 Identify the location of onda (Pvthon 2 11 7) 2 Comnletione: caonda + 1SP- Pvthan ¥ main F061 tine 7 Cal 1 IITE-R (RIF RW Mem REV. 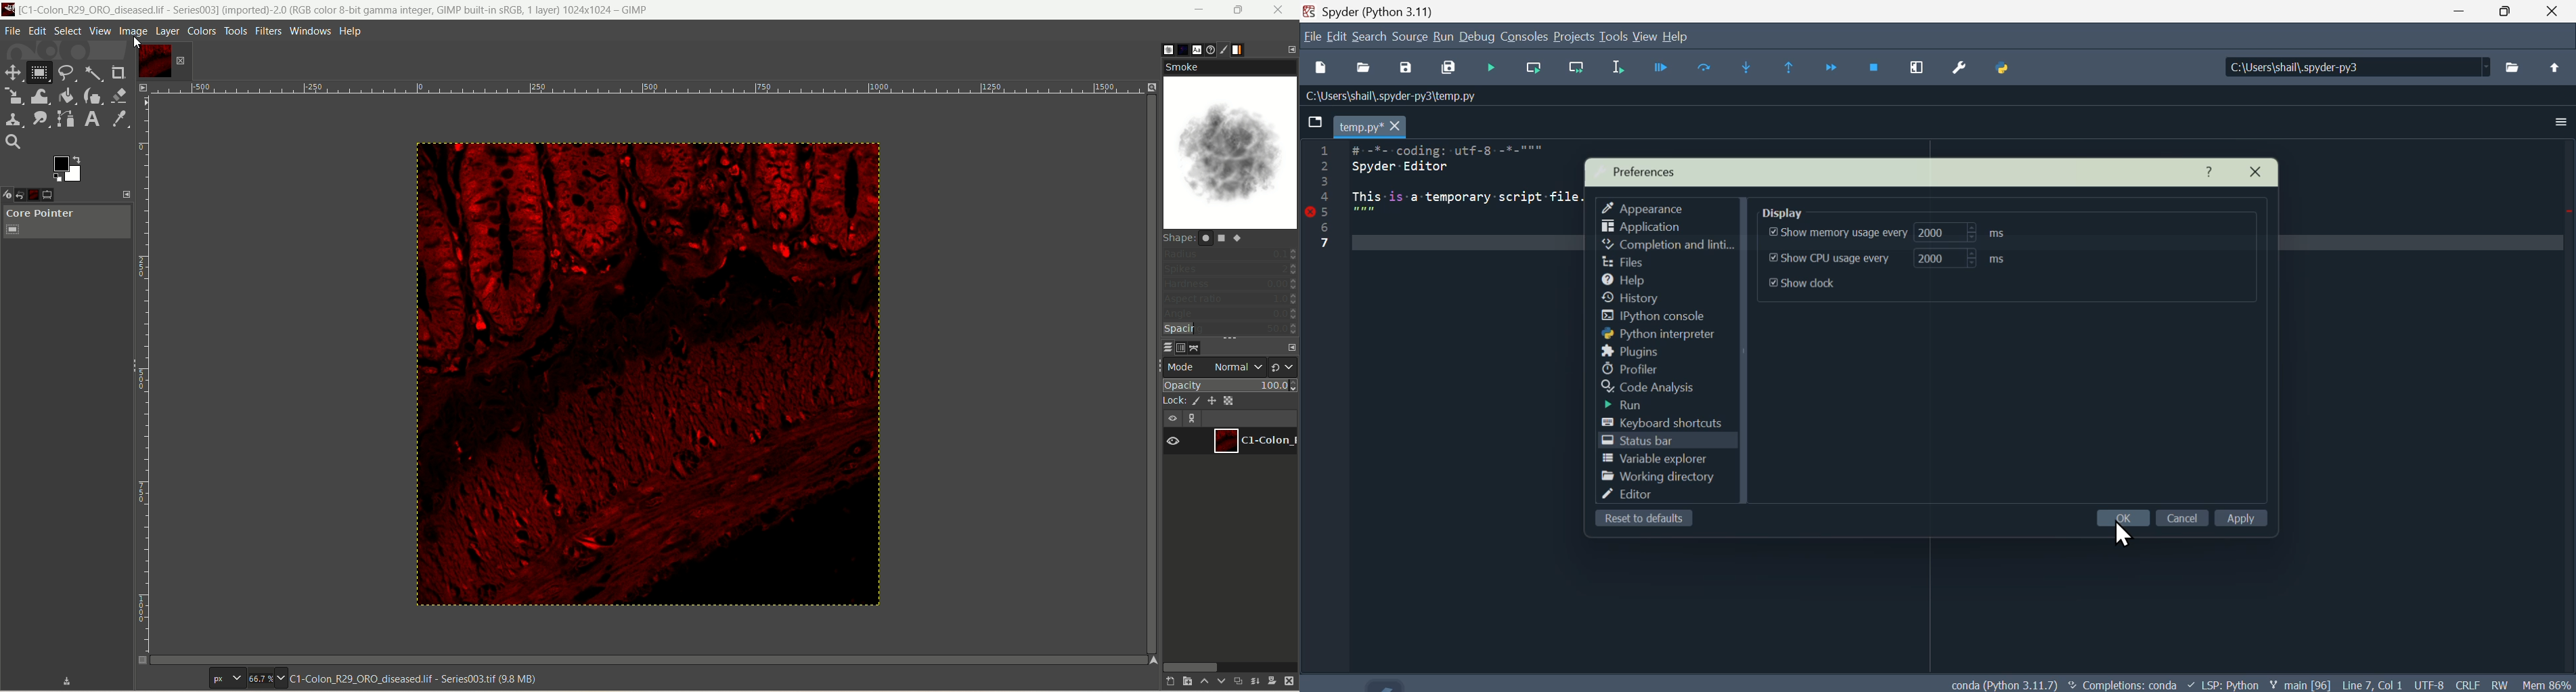
(2264, 681).